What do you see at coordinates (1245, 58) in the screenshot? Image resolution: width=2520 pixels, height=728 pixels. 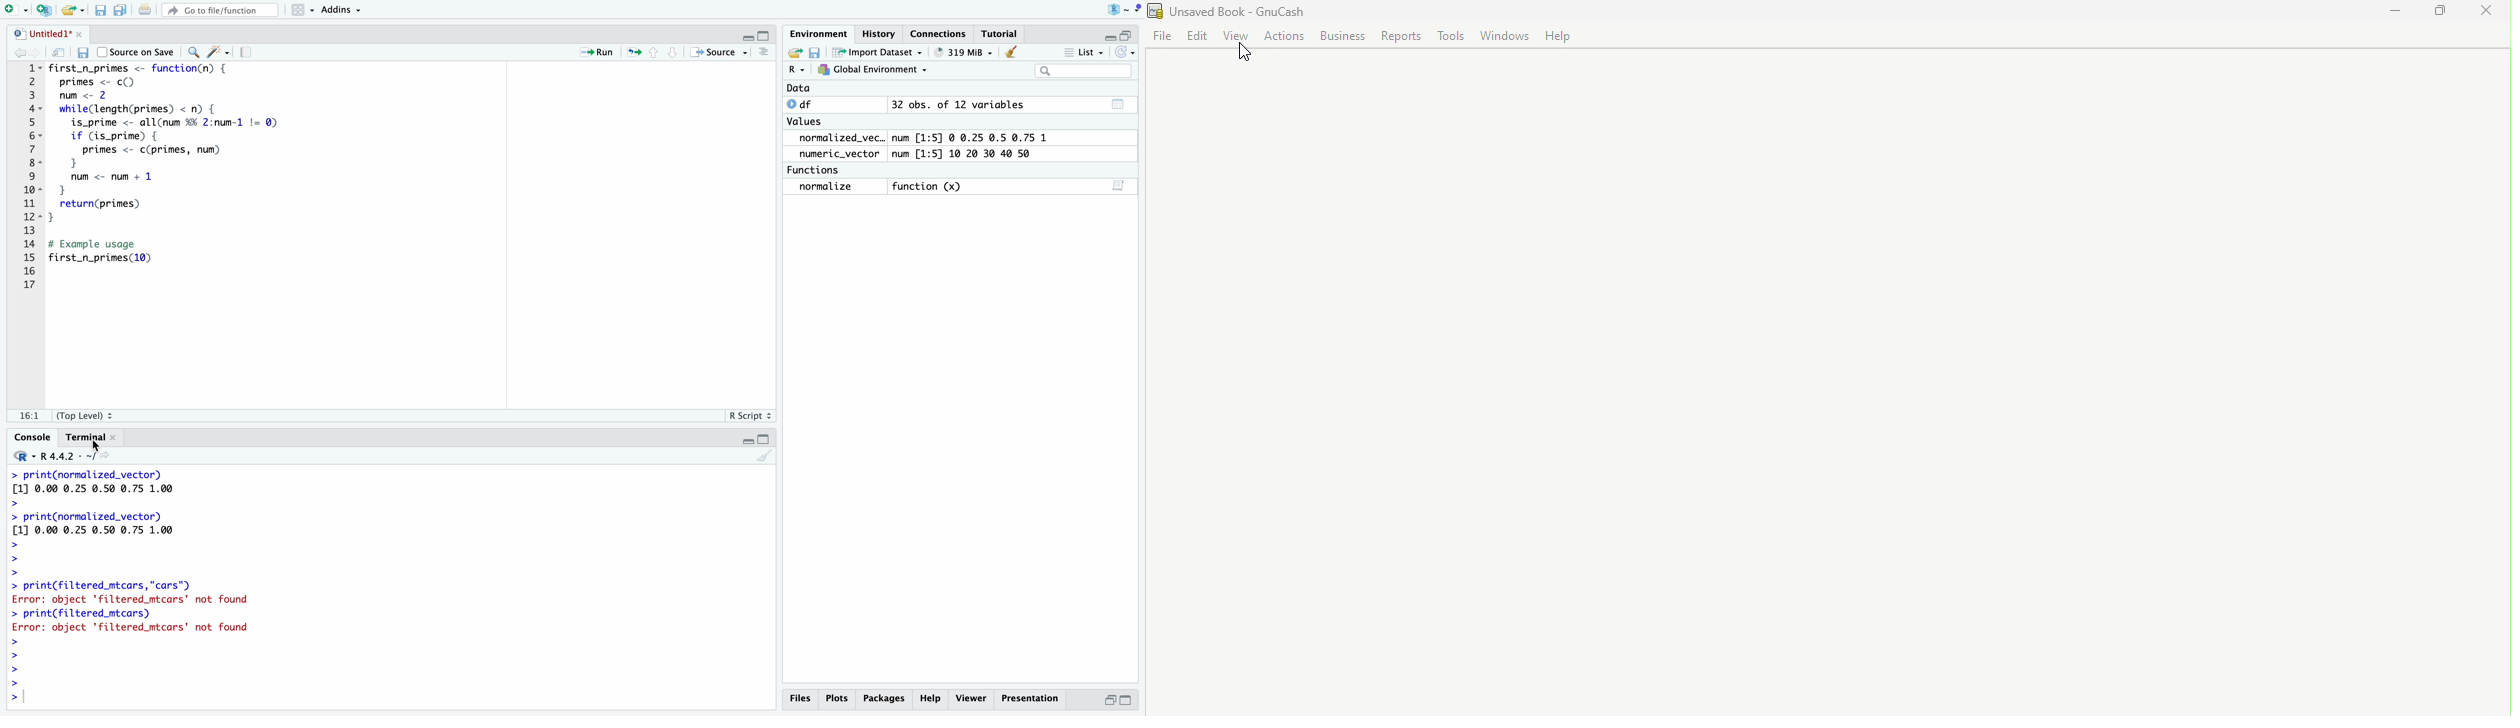 I see `Cursor` at bounding box center [1245, 58].